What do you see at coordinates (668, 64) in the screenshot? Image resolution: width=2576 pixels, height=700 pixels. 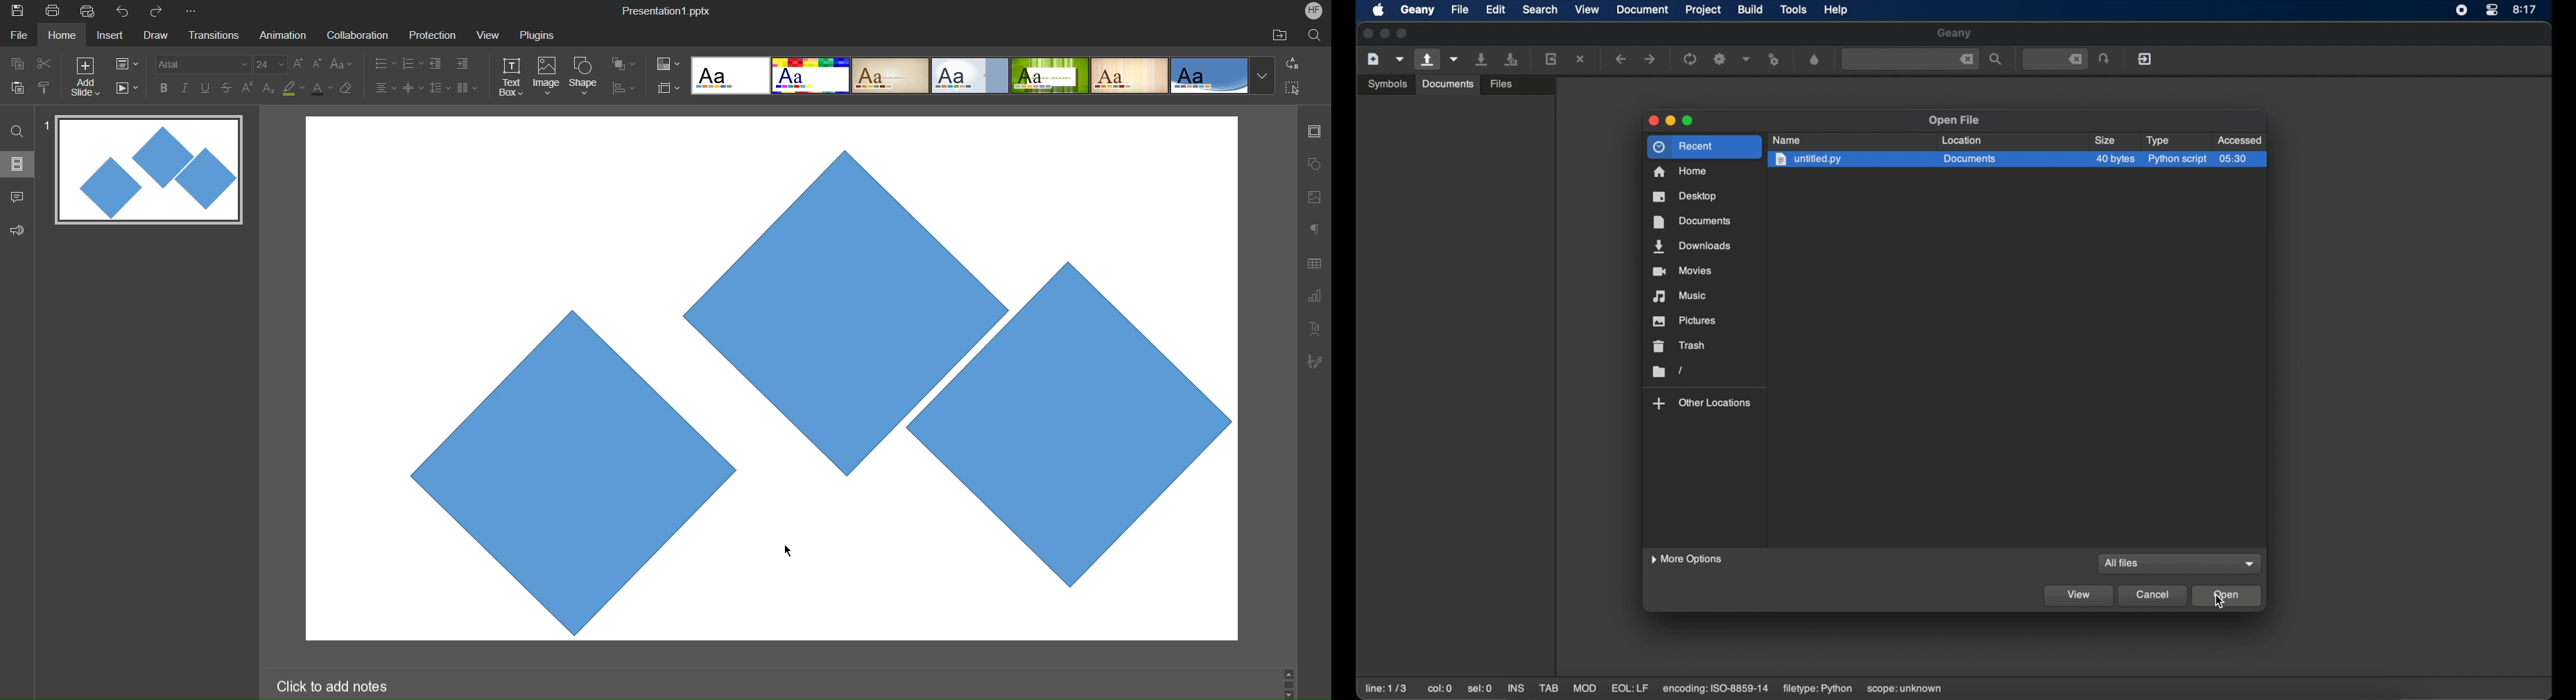 I see `Color` at bounding box center [668, 64].